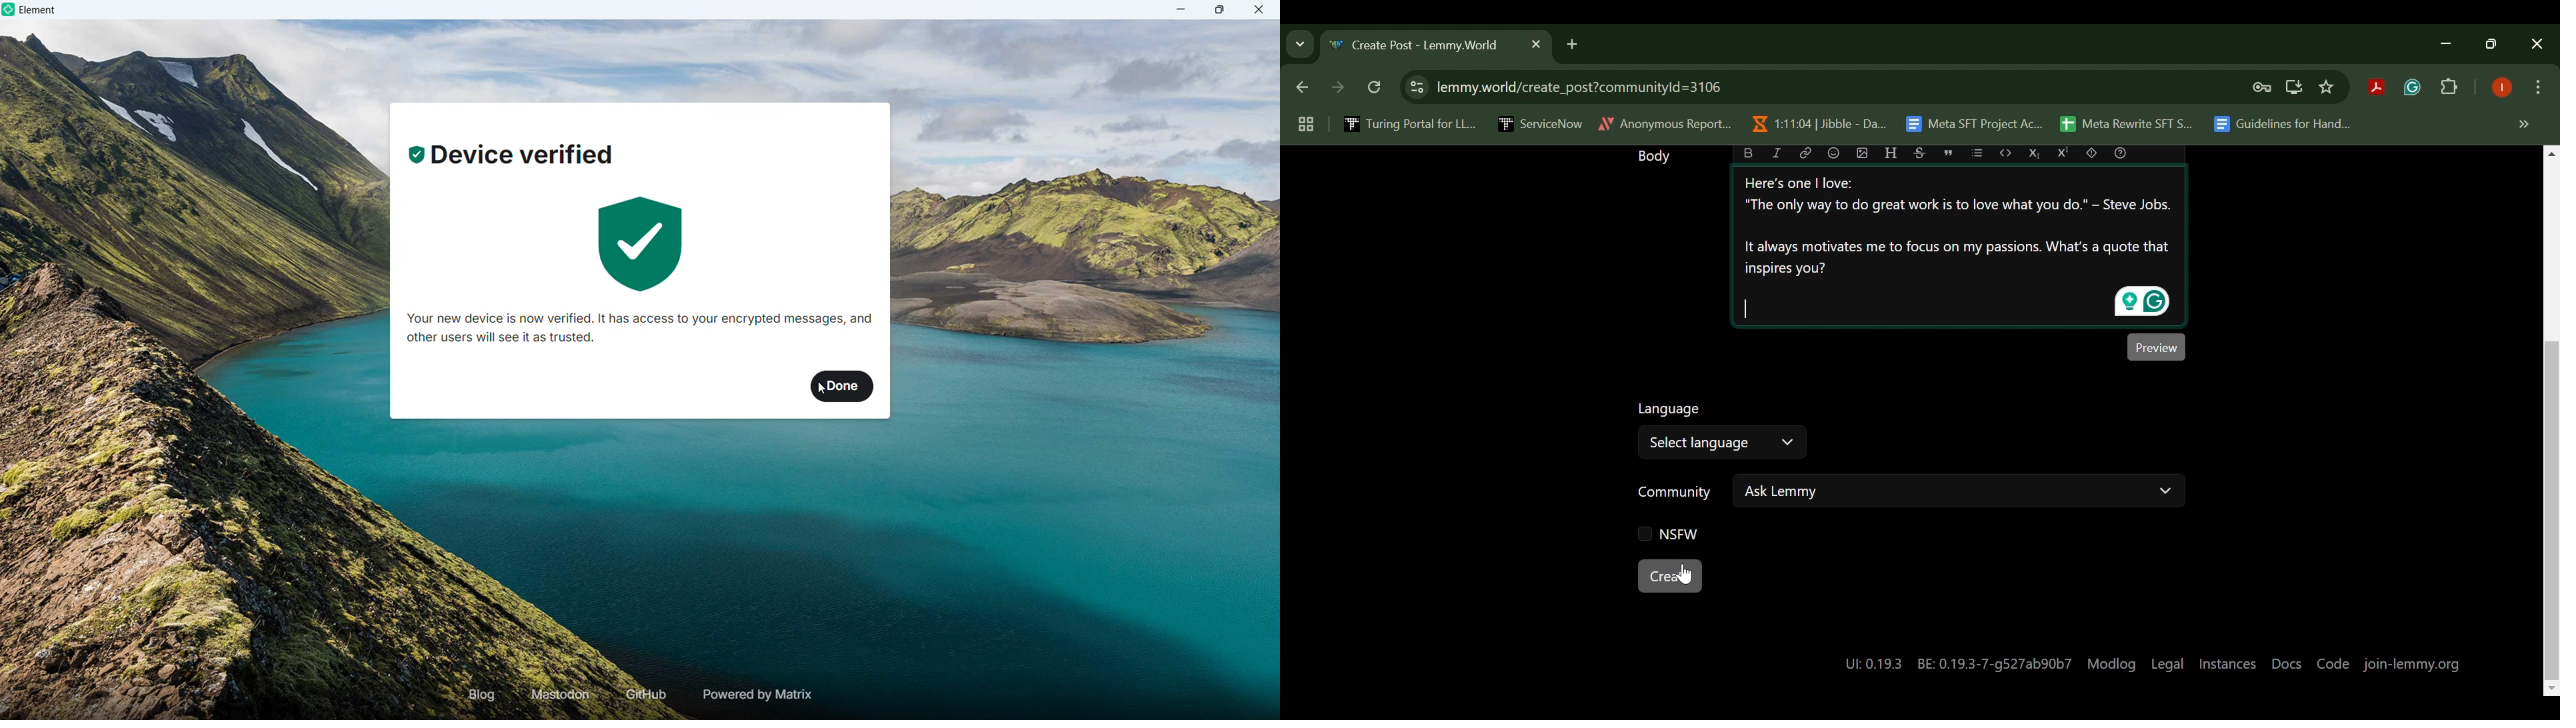  What do you see at coordinates (1805, 153) in the screenshot?
I see `link` at bounding box center [1805, 153].